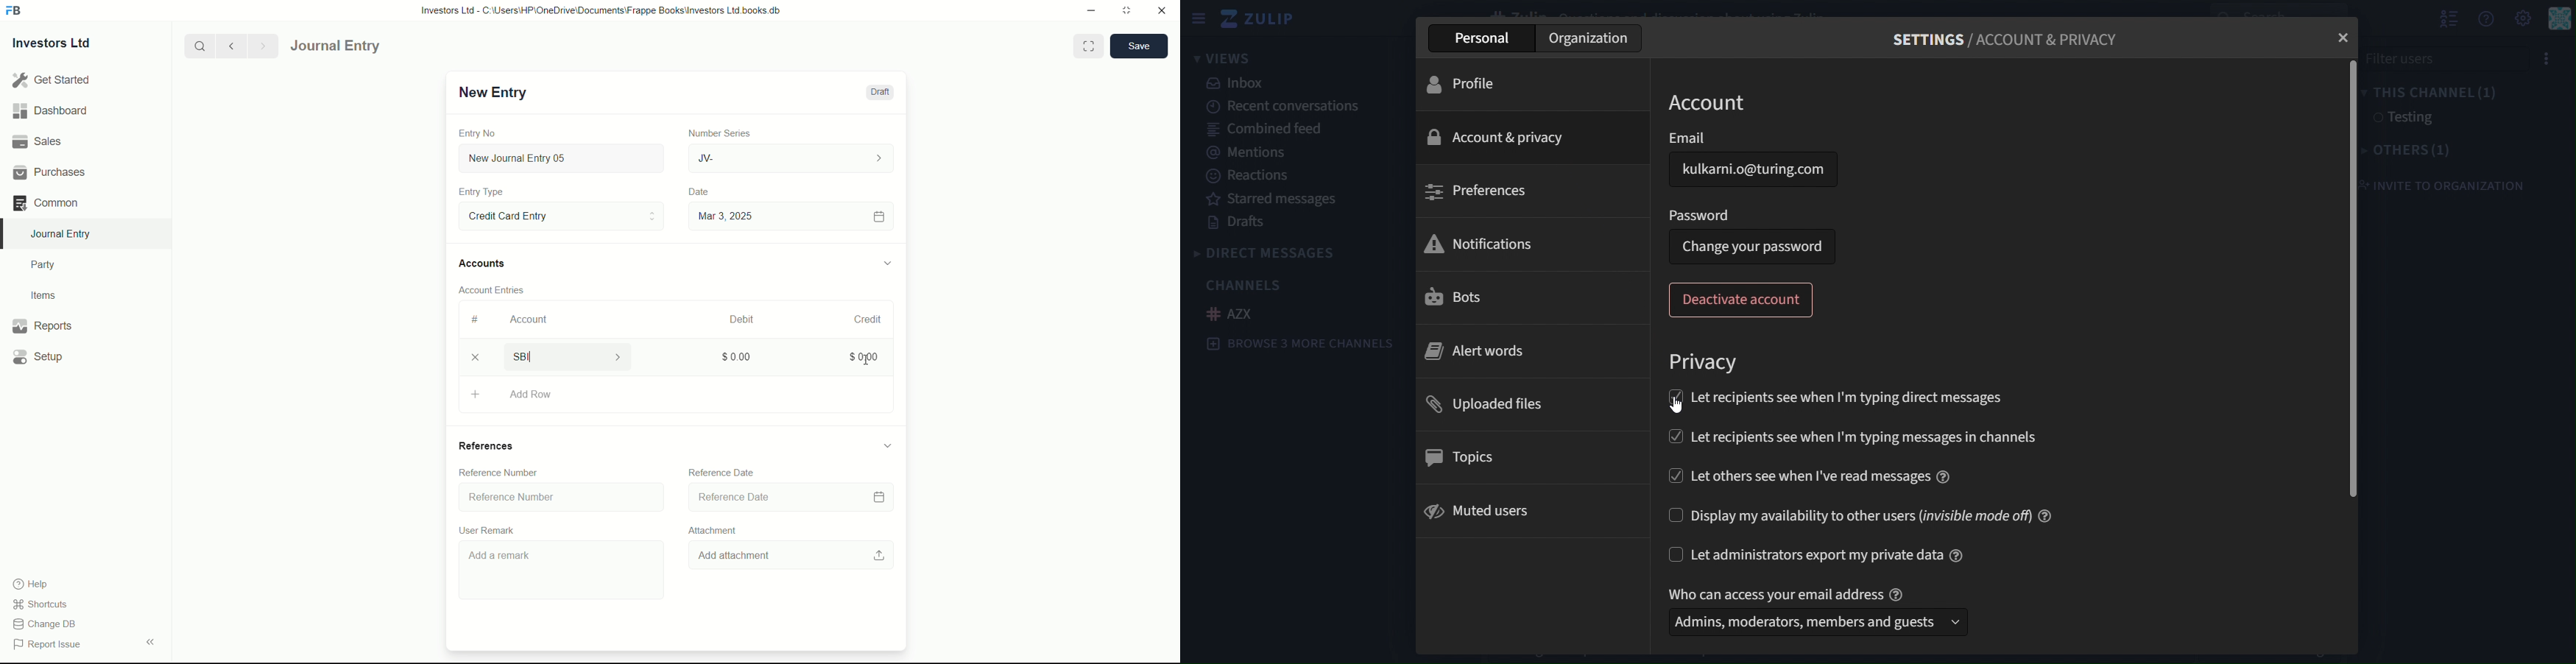  I want to click on let recipients see when I'm typing direct messages, so click(1837, 395).